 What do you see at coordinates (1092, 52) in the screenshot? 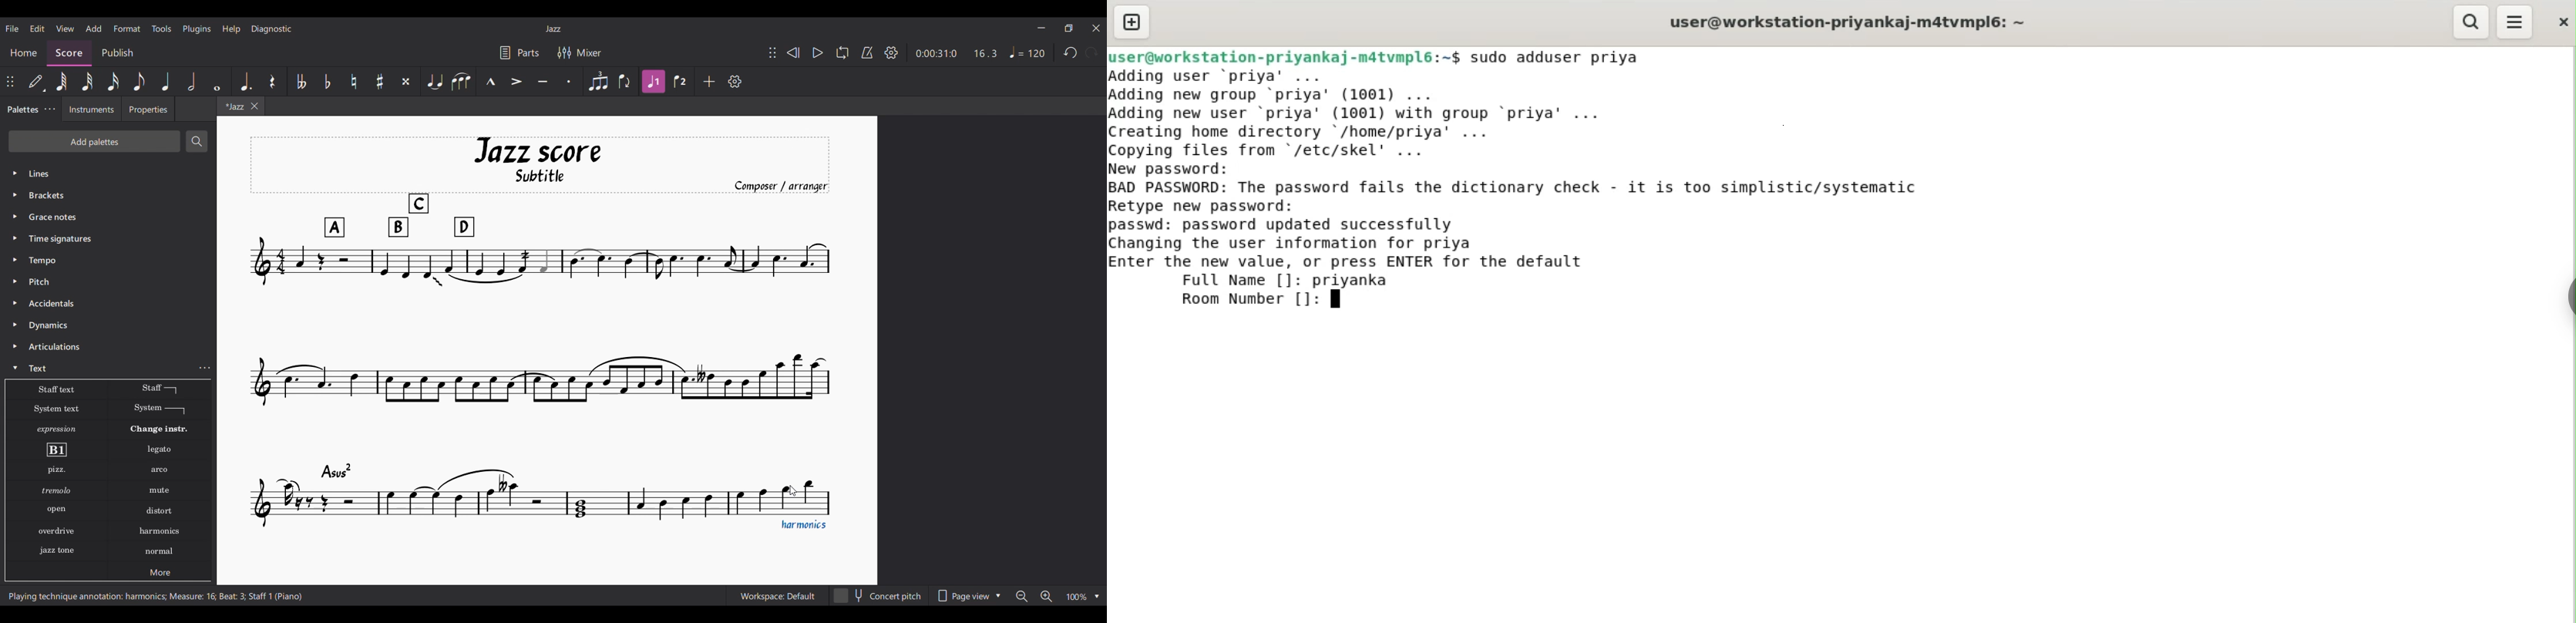
I see `Redo` at bounding box center [1092, 52].